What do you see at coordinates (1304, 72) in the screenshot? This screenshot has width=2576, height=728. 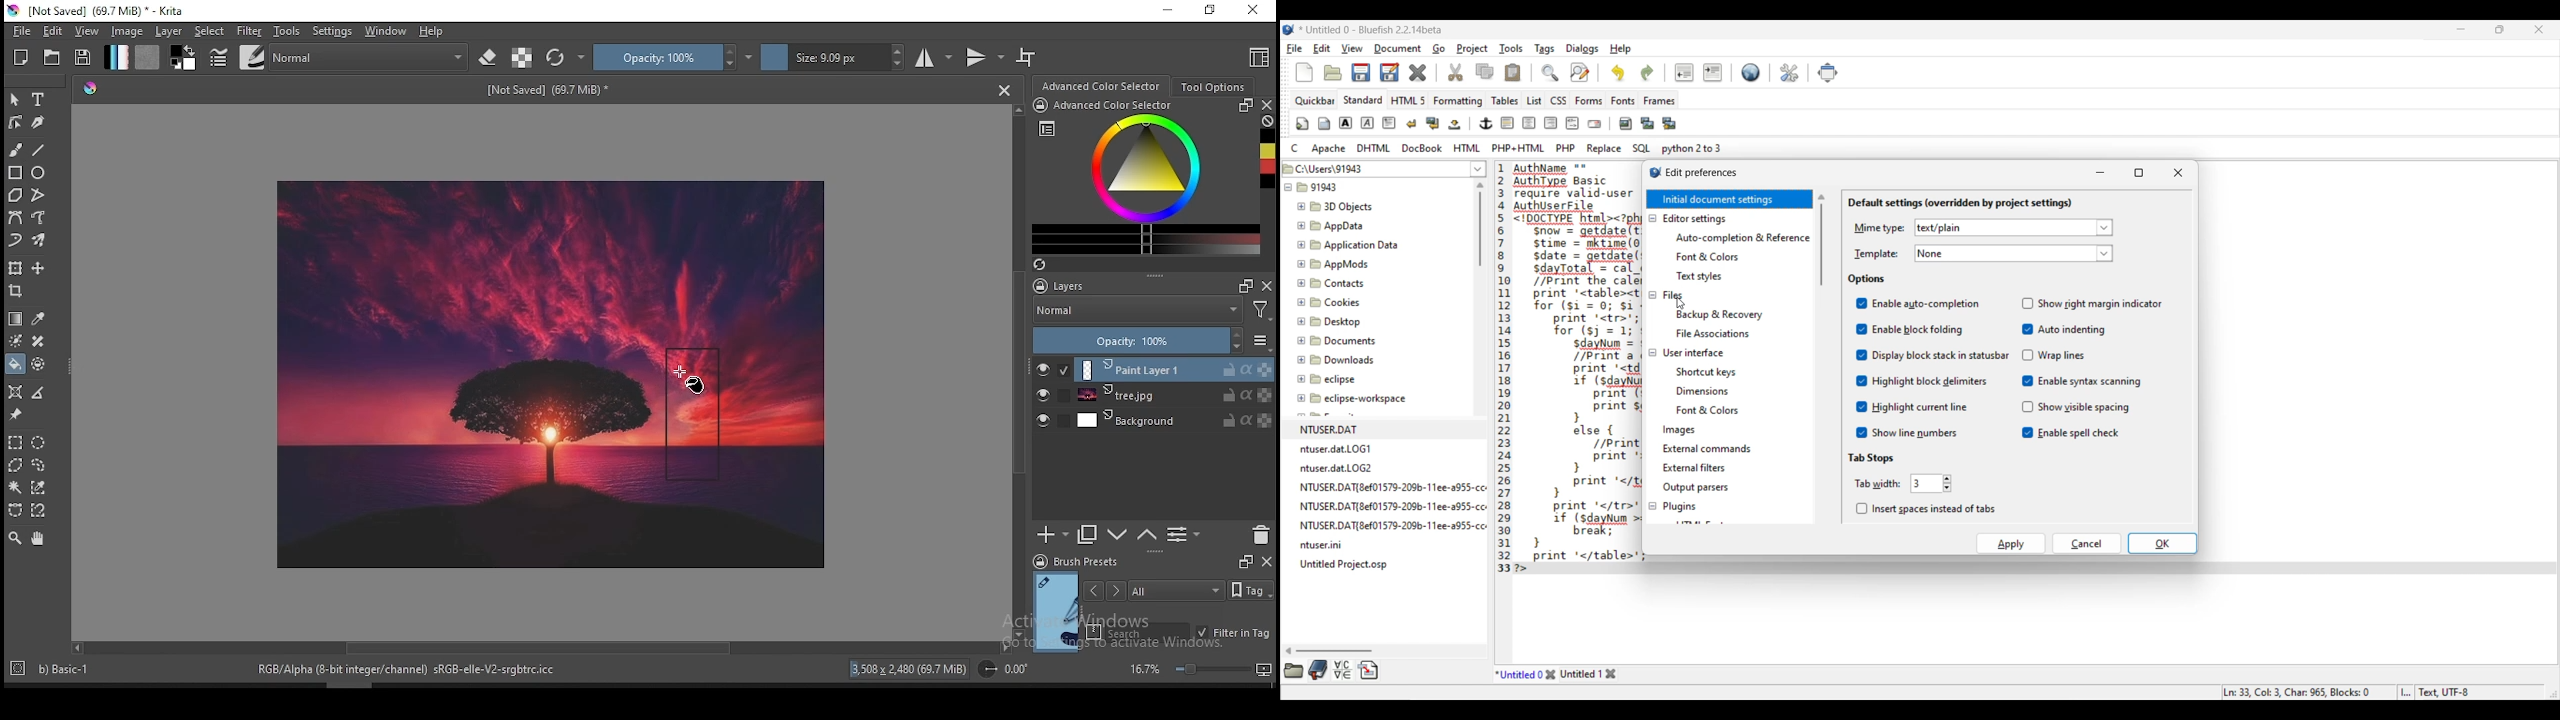 I see `New` at bounding box center [1304, 72].